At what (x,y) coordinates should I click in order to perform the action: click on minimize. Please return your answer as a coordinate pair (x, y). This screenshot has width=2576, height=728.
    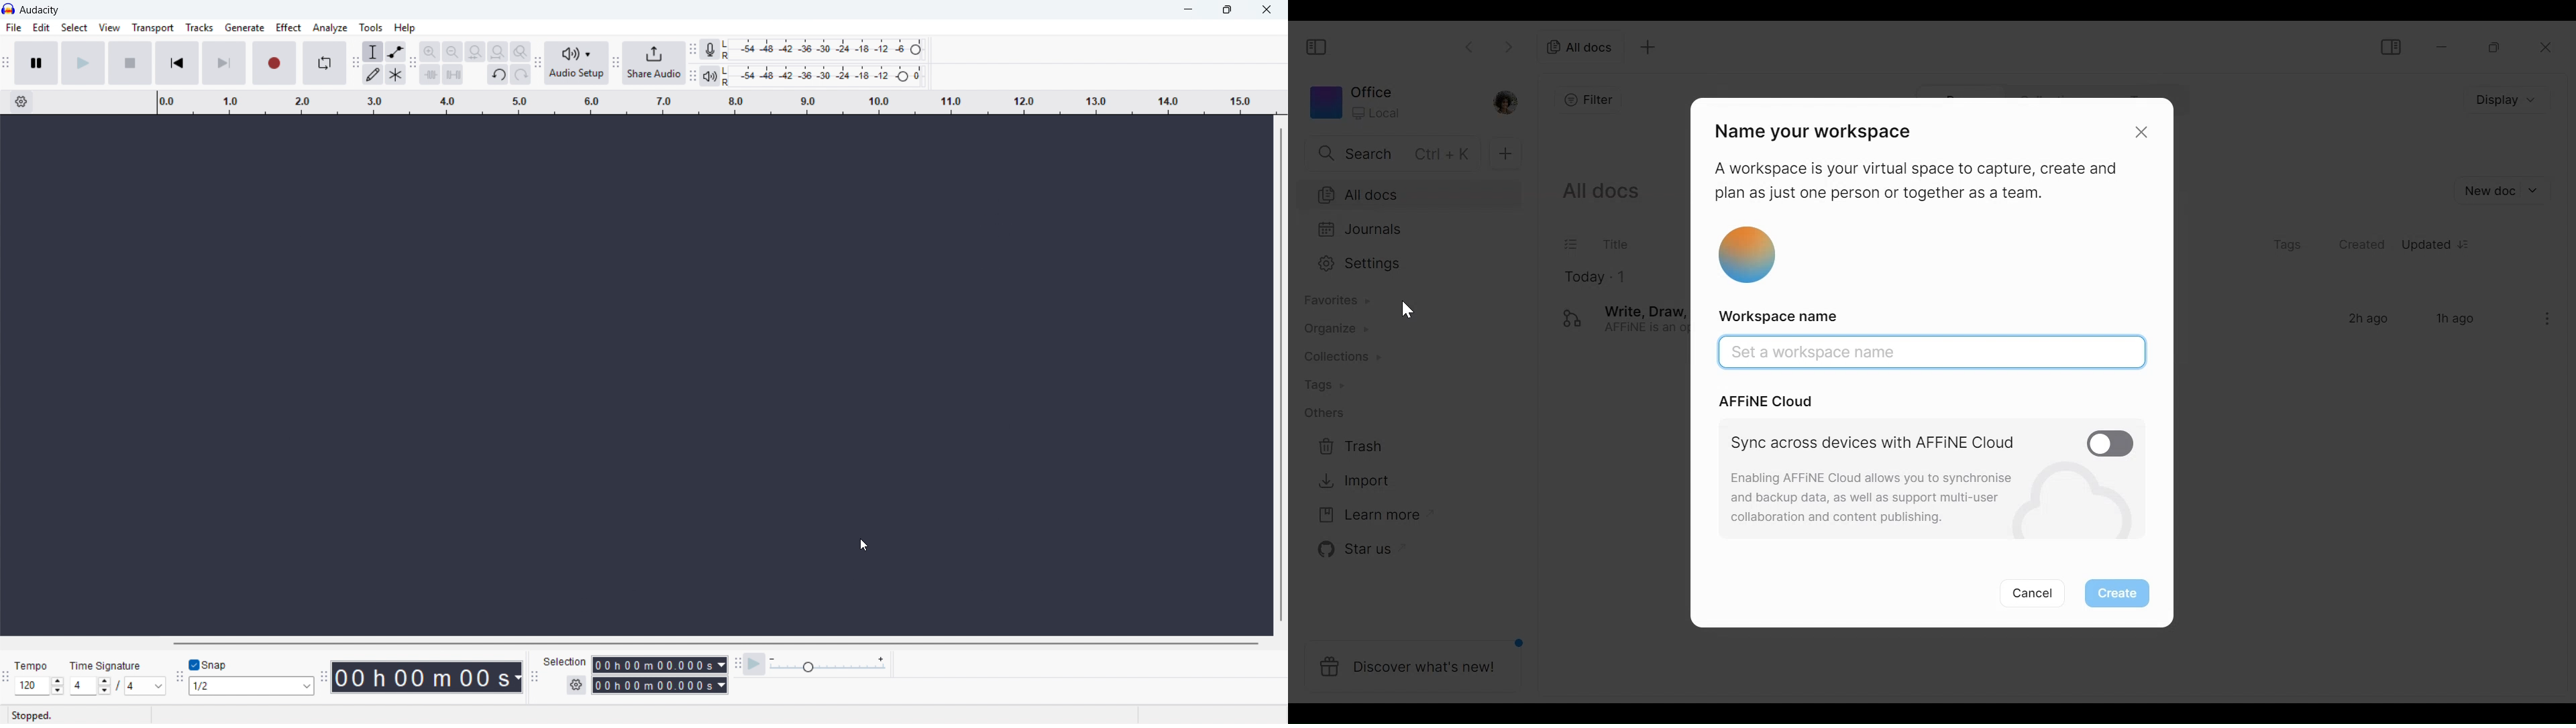
    Looking at the image, I should click on (2440, 46).